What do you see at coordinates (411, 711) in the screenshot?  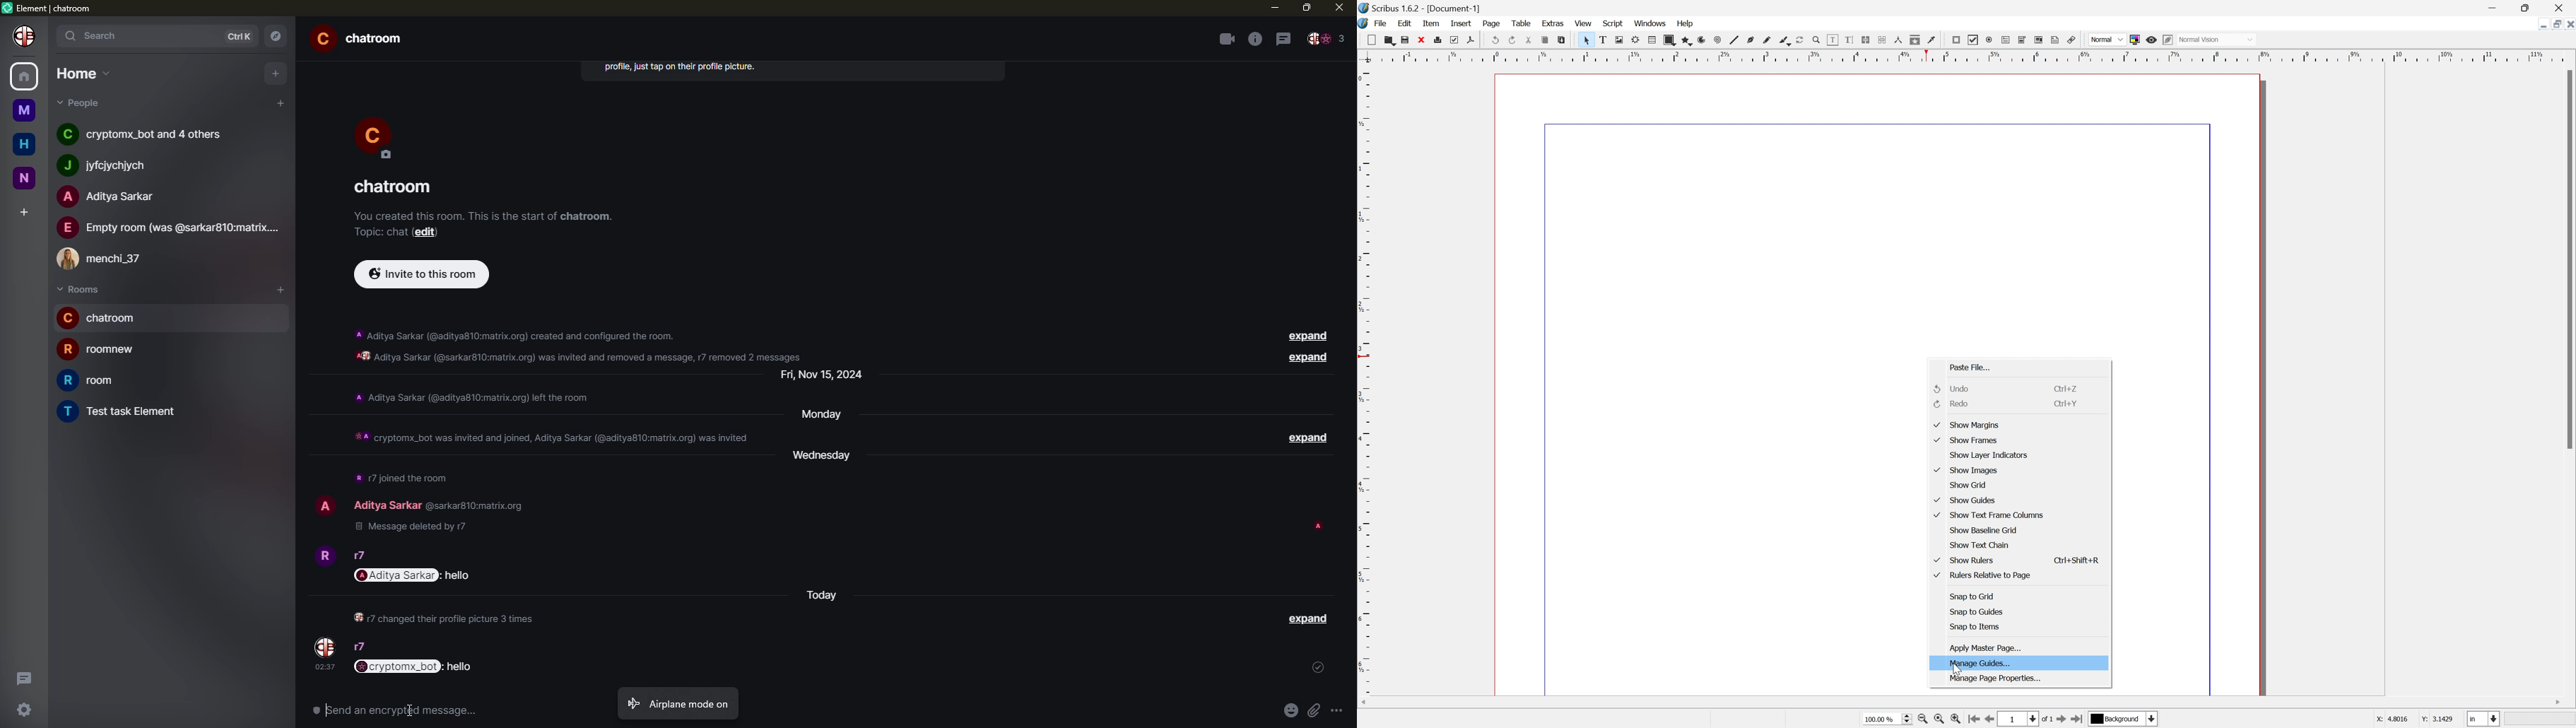 I see `cursor` at bounding box center [411, 711].